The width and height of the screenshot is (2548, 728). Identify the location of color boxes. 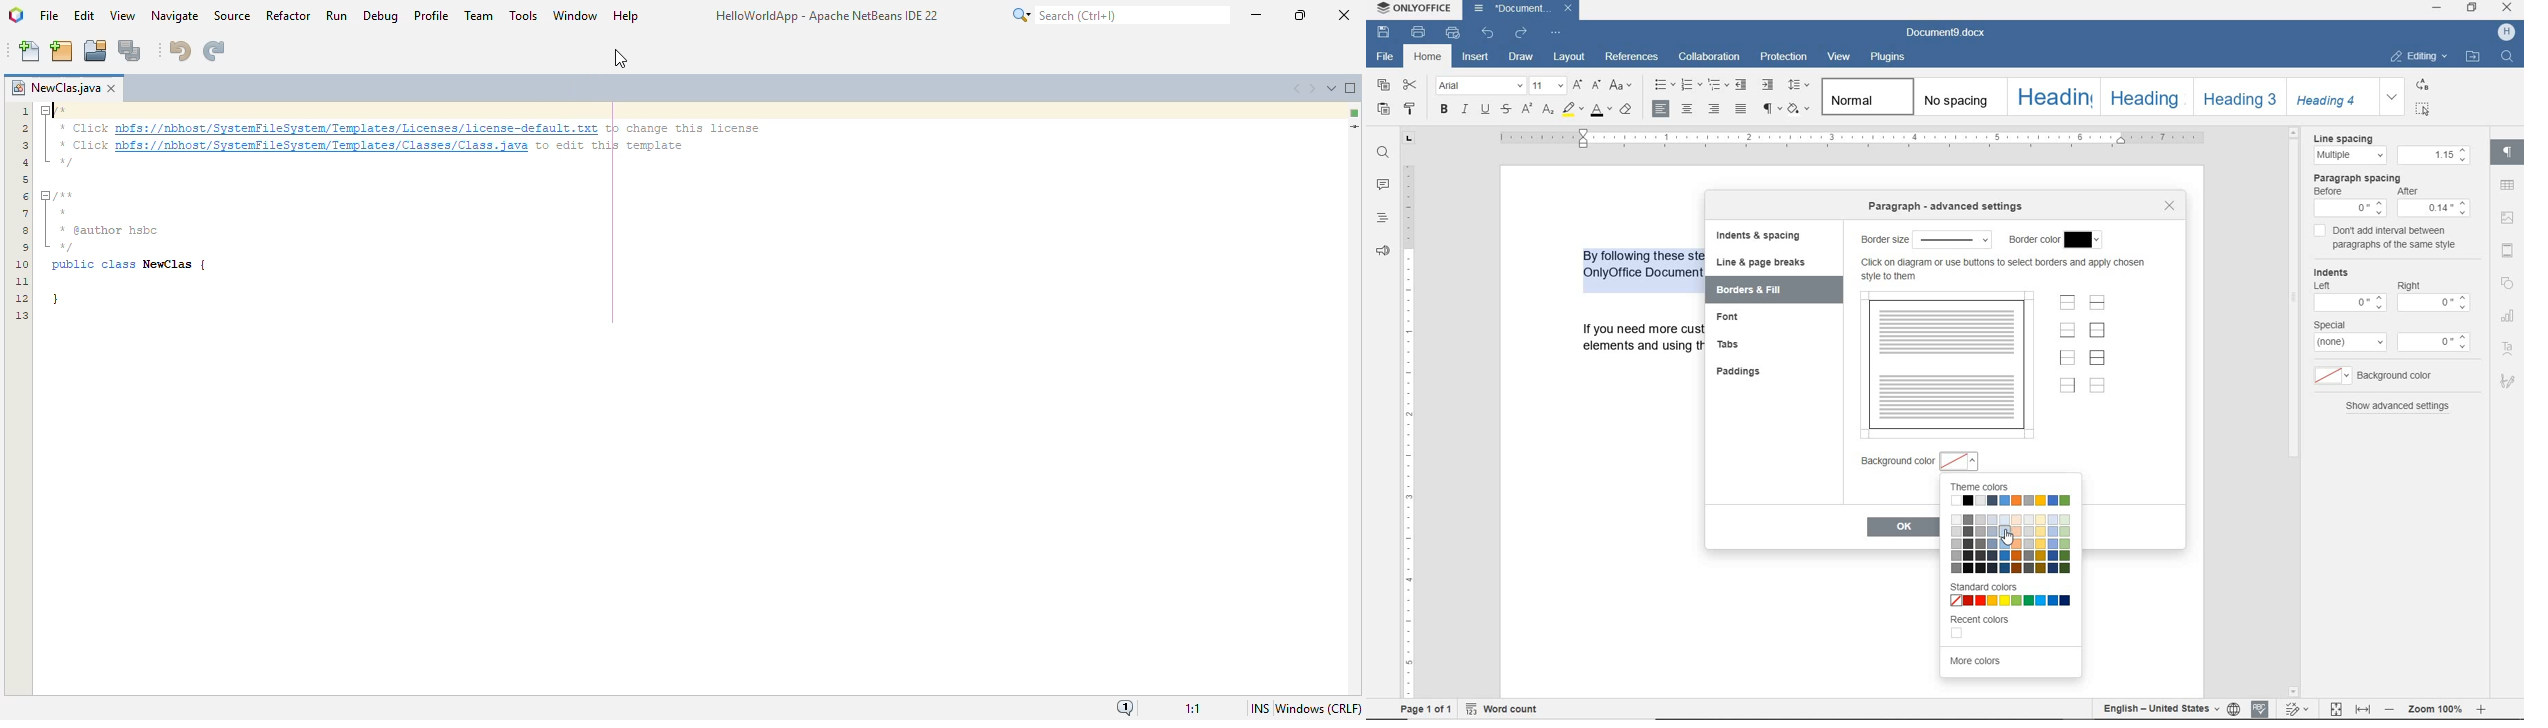
(2012, 601).